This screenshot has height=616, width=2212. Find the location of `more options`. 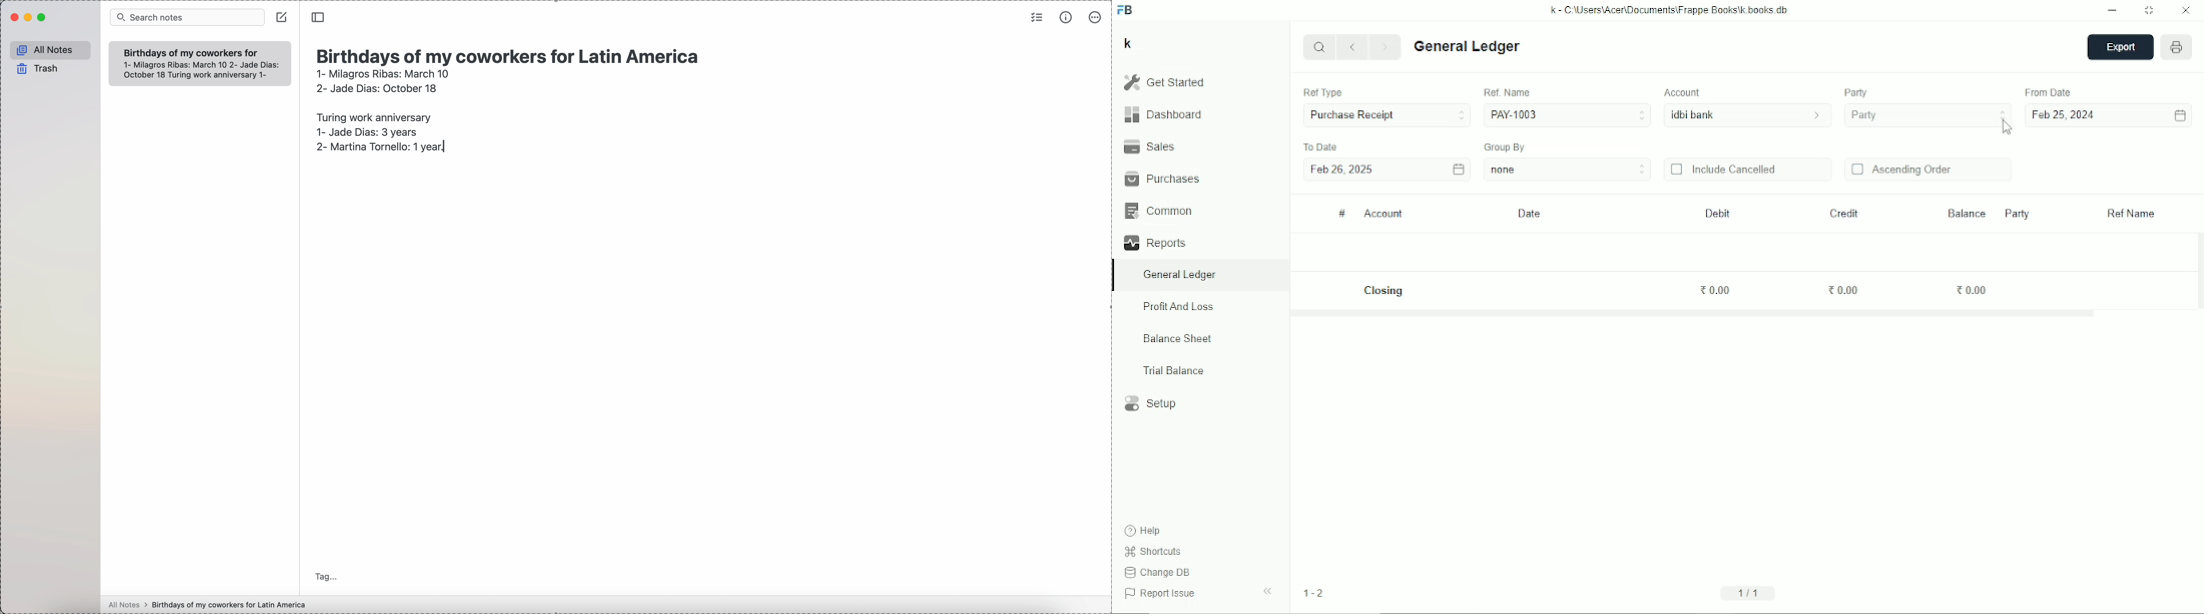

more options is located at coordinates (1097, 16).